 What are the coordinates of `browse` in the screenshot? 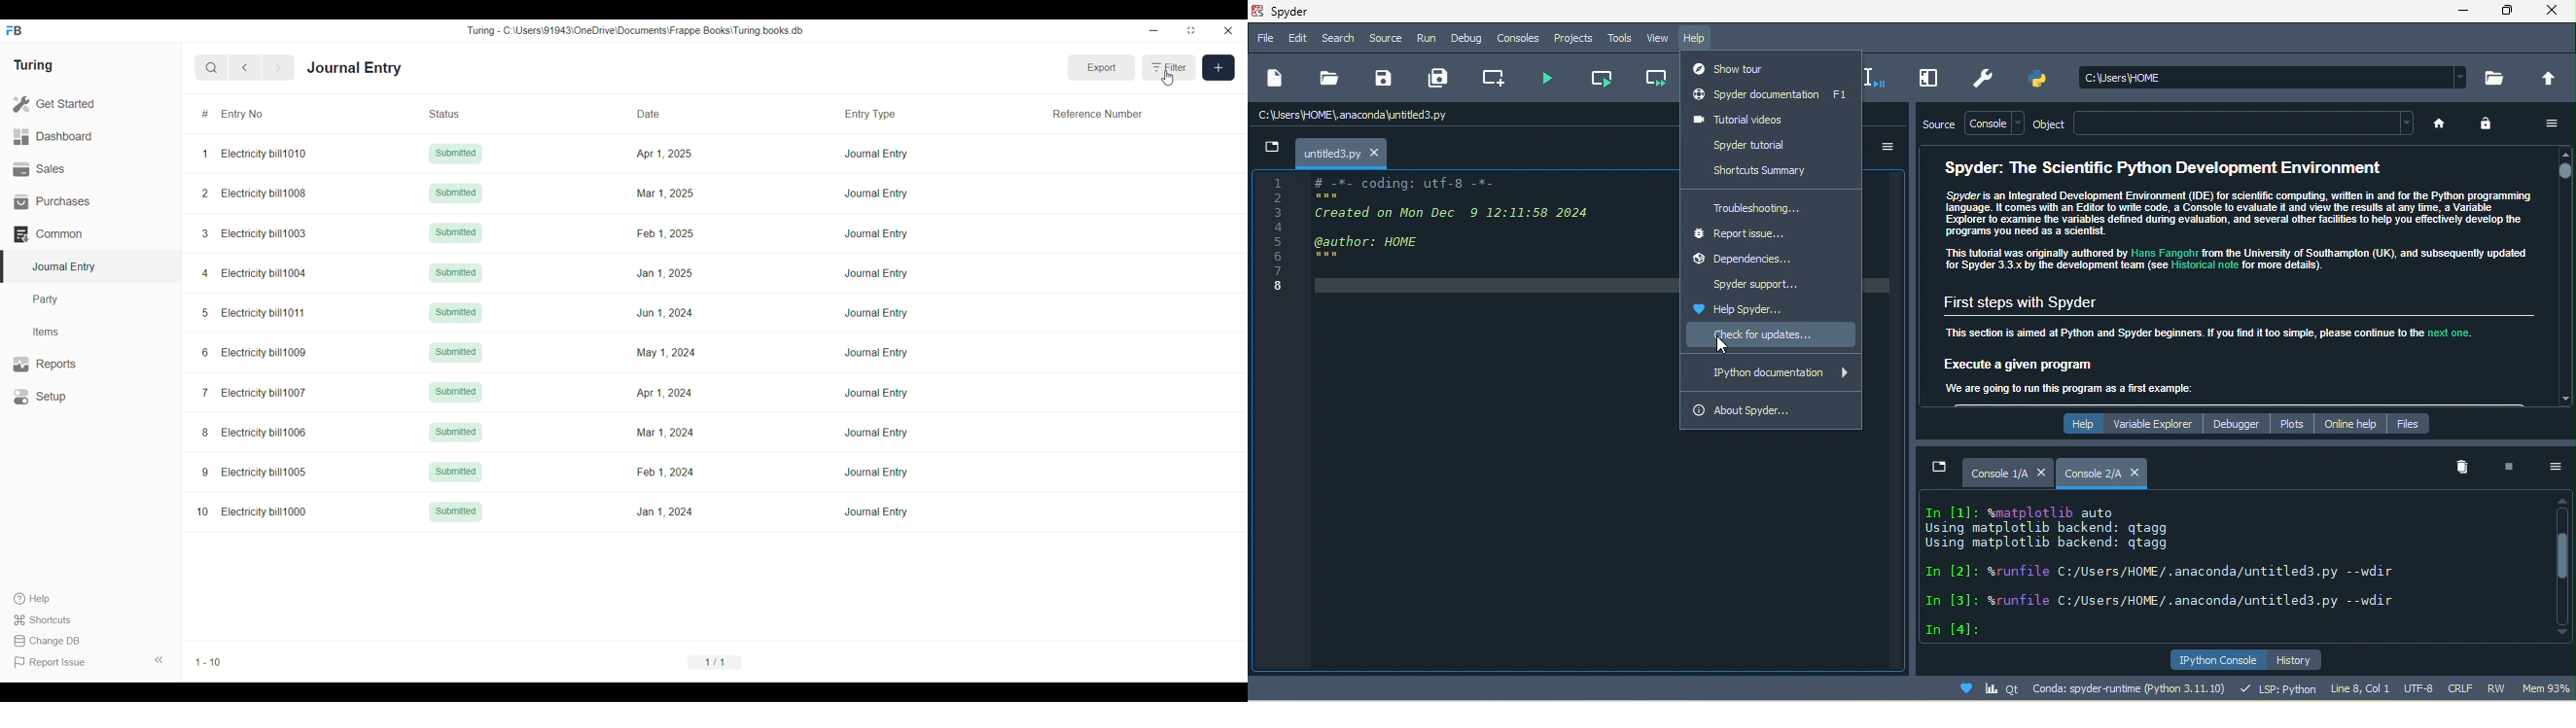 It's located at (2497, 77).